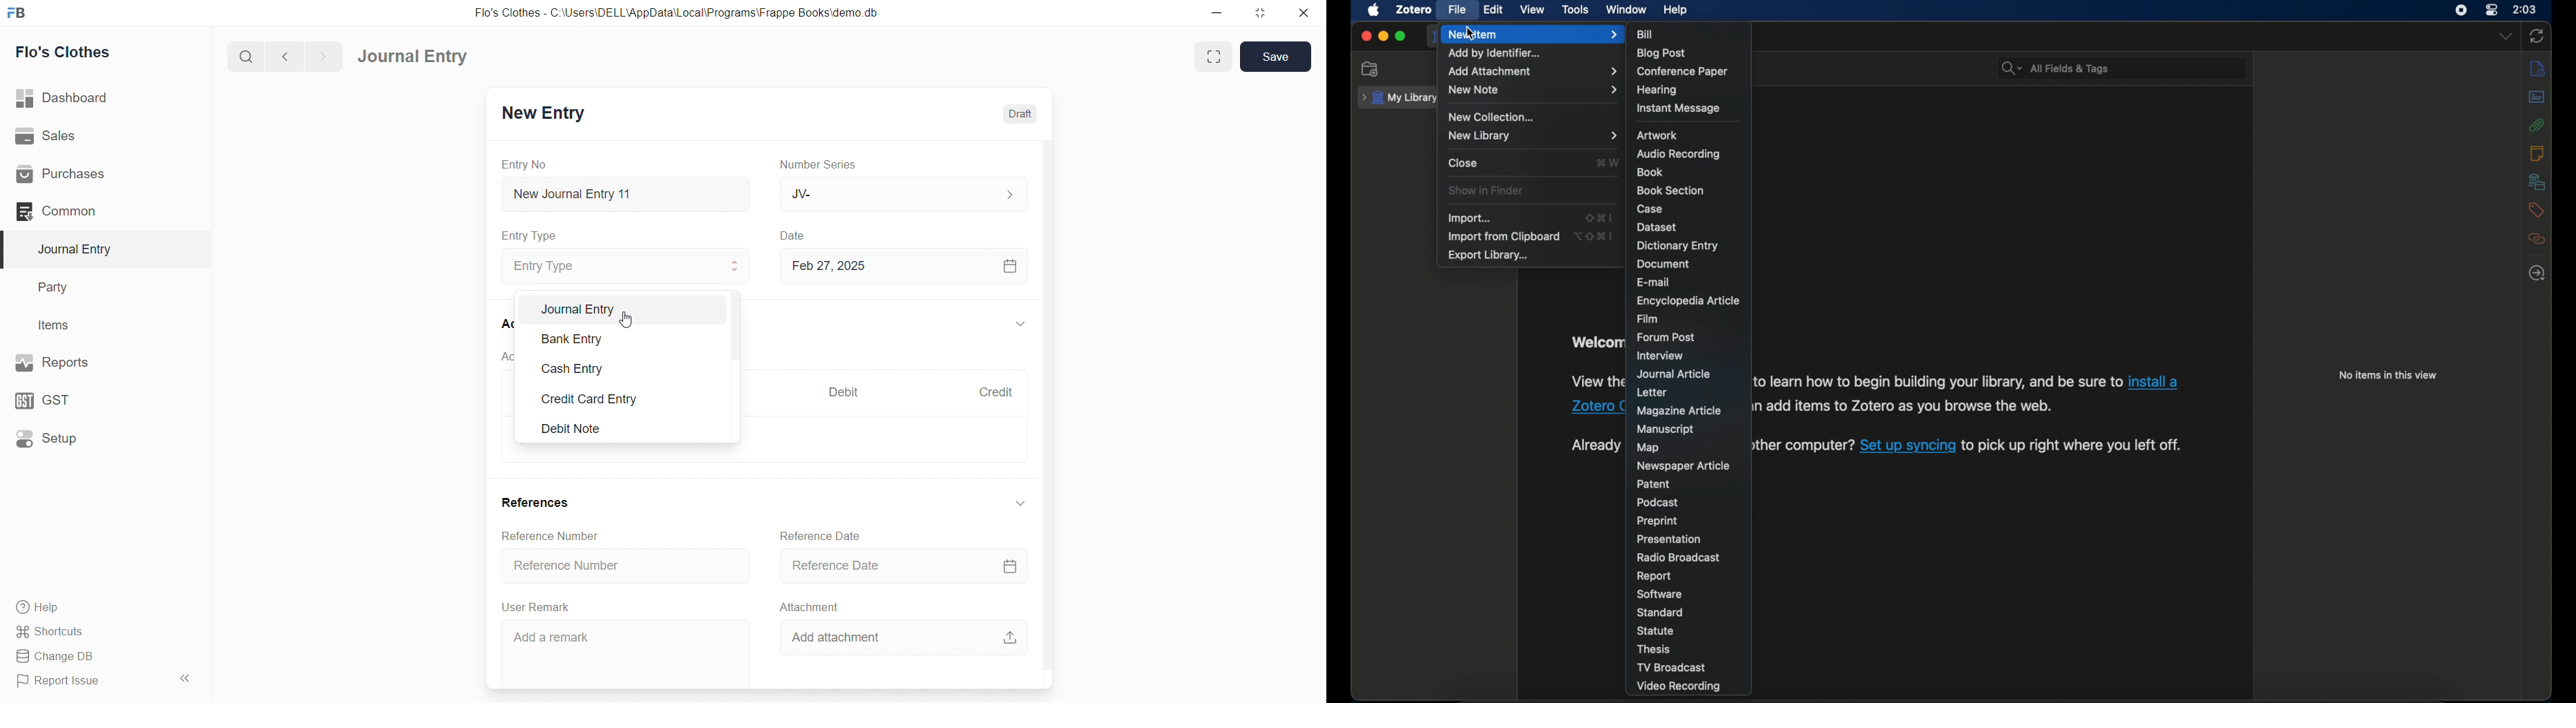 This screenshot has width=2576, height=728. Describe the element at coordinates (627, 566) in the screenshot. I see `Reference Number` at that location.